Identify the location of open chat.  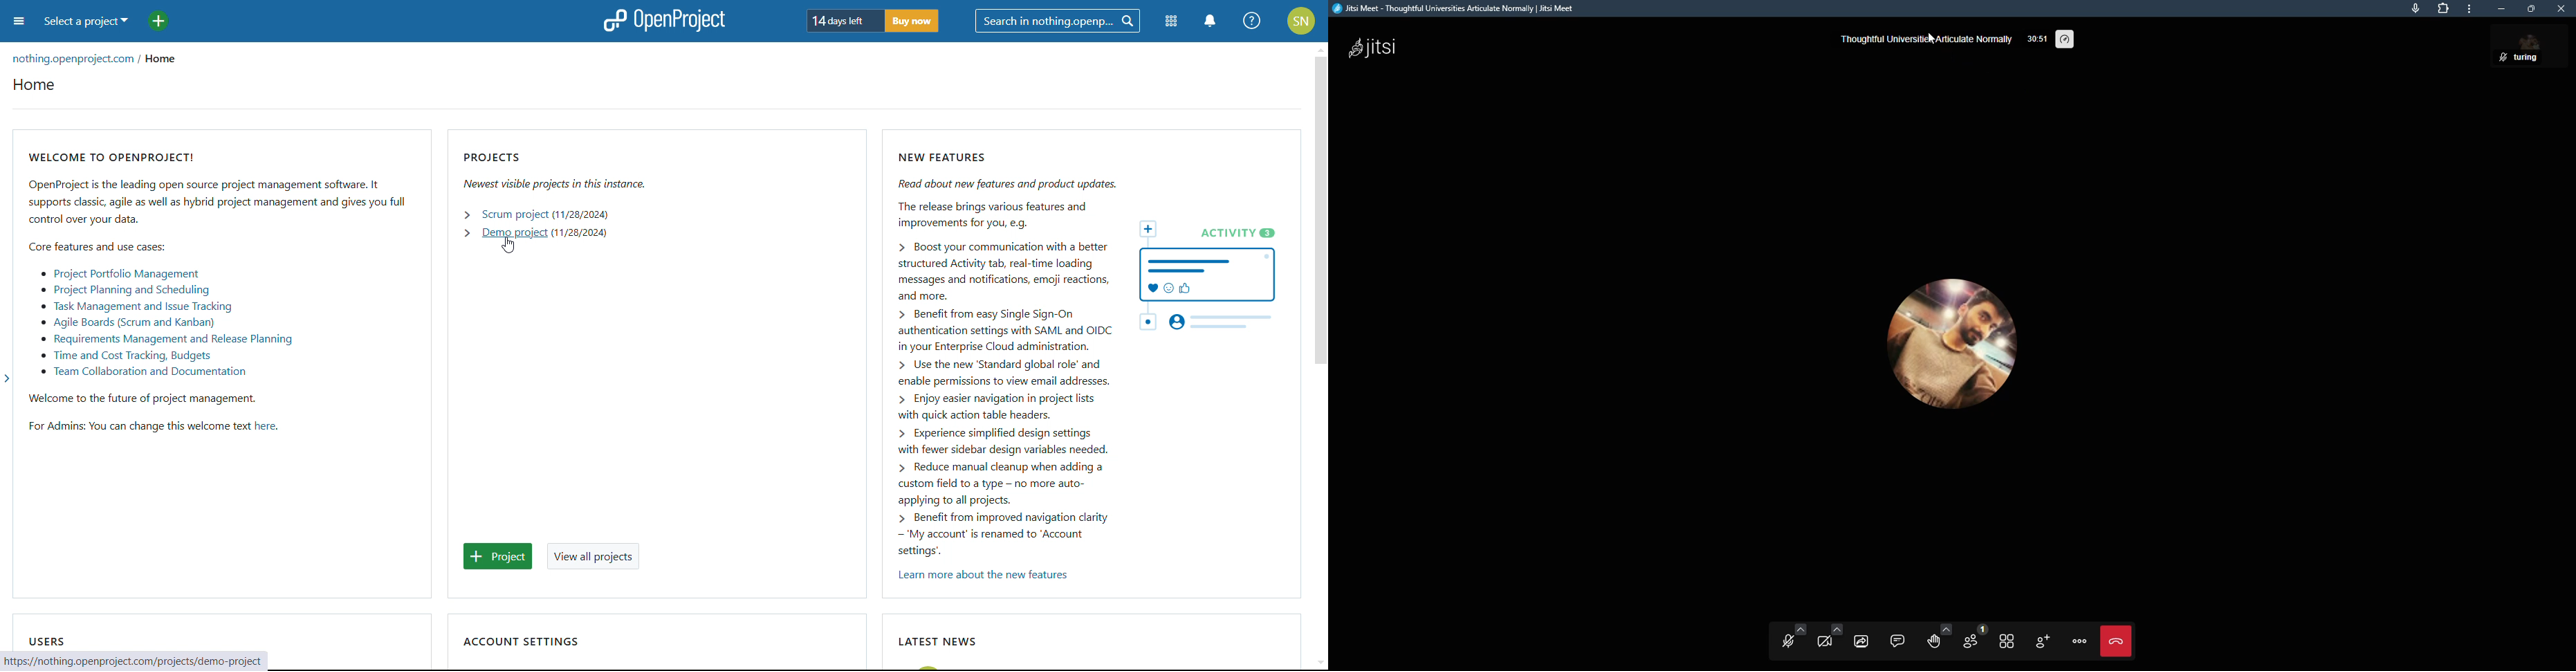
(1898, 640).